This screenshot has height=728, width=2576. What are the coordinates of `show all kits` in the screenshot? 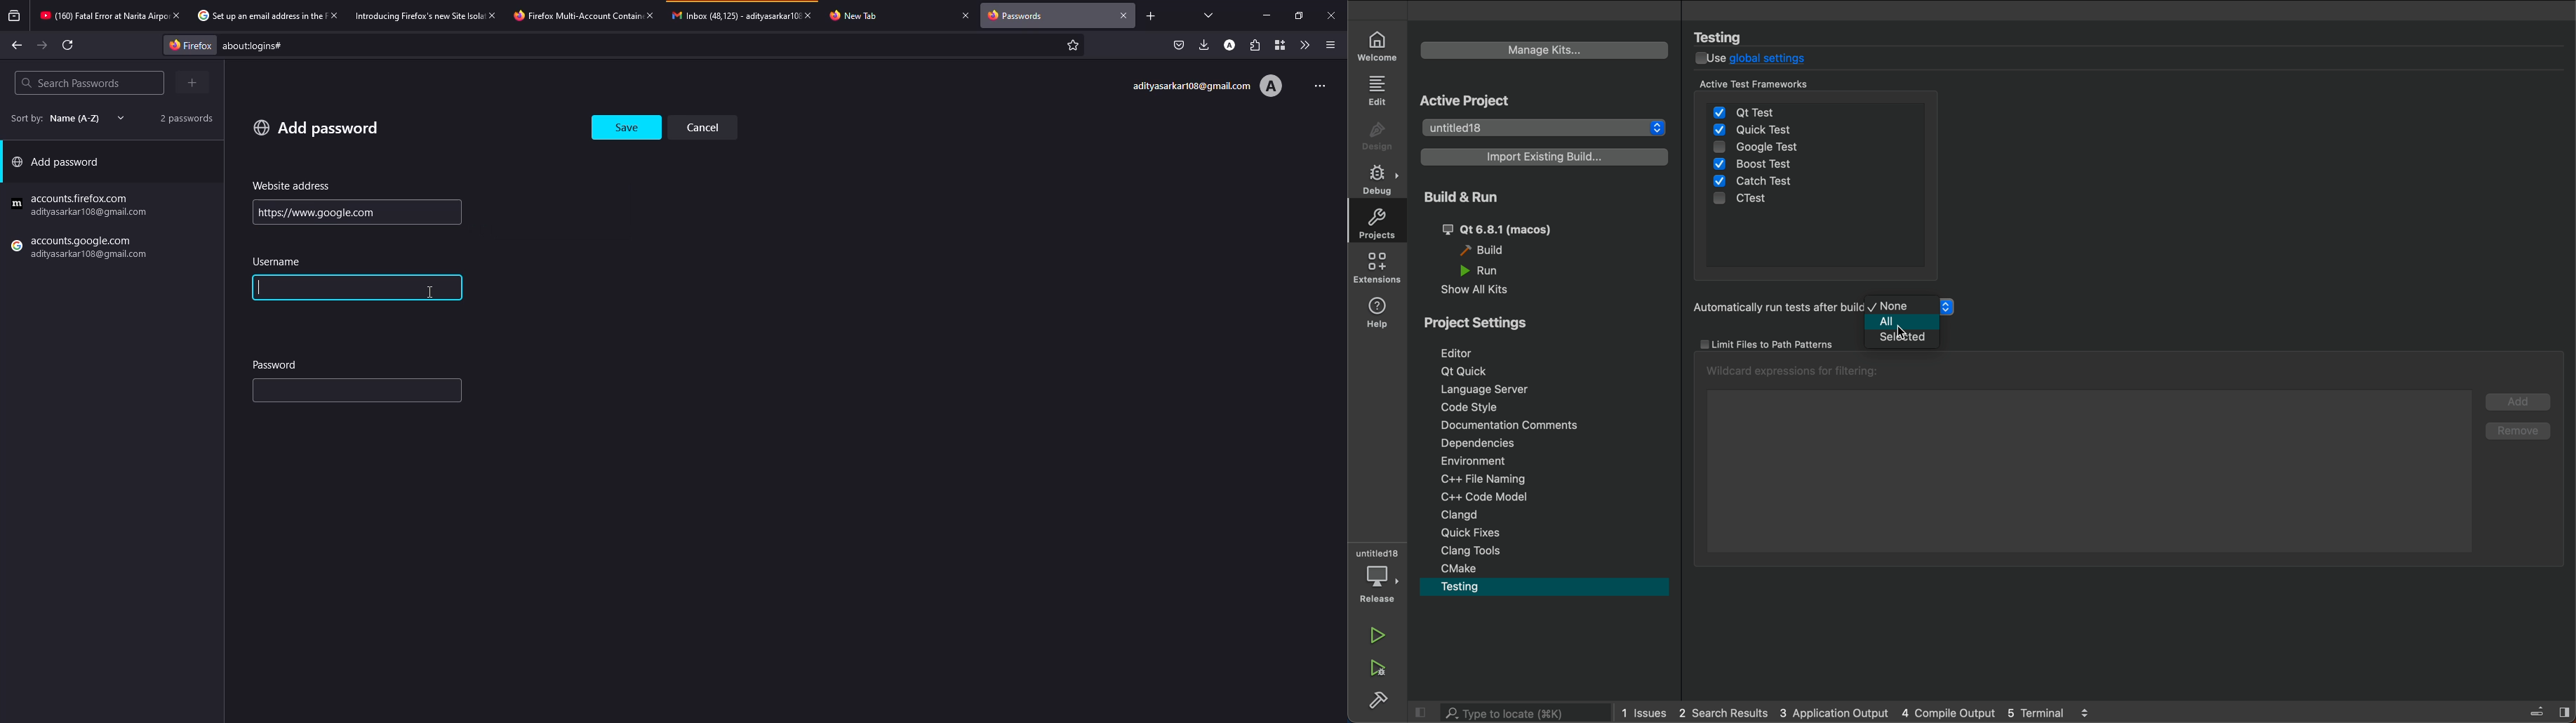 It's located at (1486, 291).